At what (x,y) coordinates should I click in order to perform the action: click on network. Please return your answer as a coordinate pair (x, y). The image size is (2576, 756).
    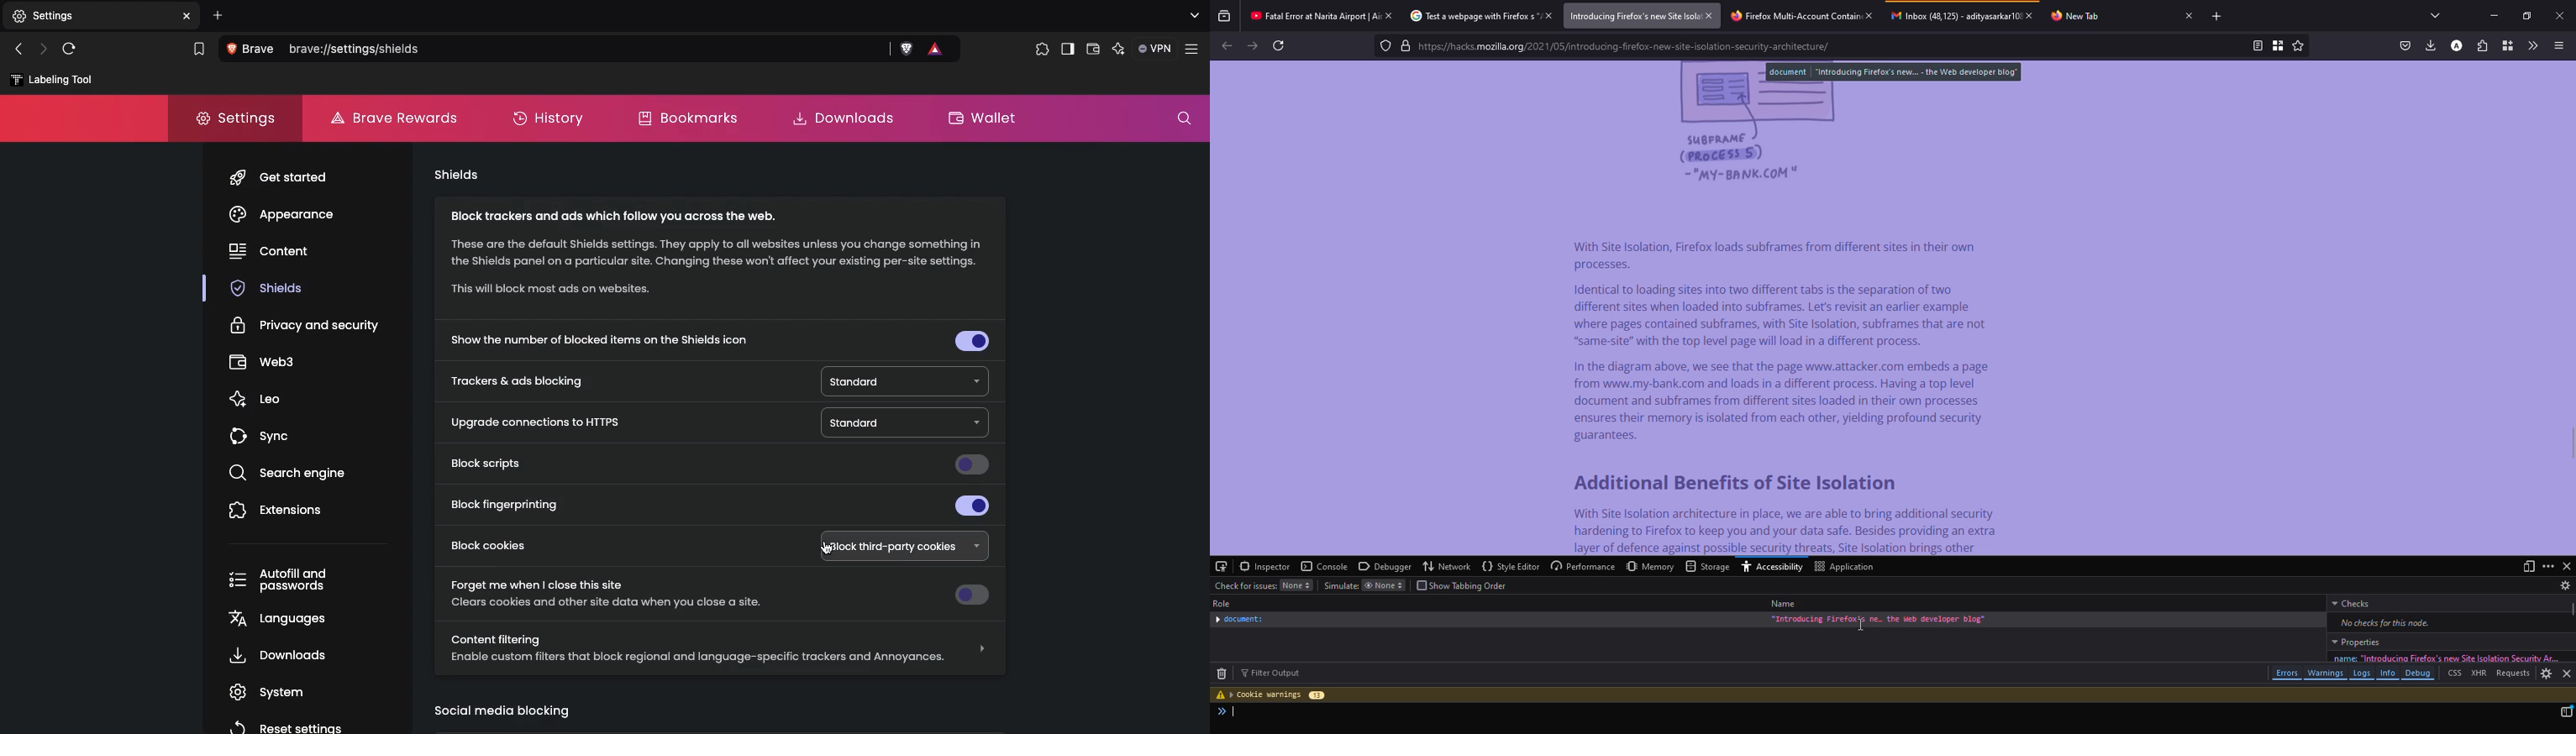
    Looking at the image, I should click on (1446, 565).